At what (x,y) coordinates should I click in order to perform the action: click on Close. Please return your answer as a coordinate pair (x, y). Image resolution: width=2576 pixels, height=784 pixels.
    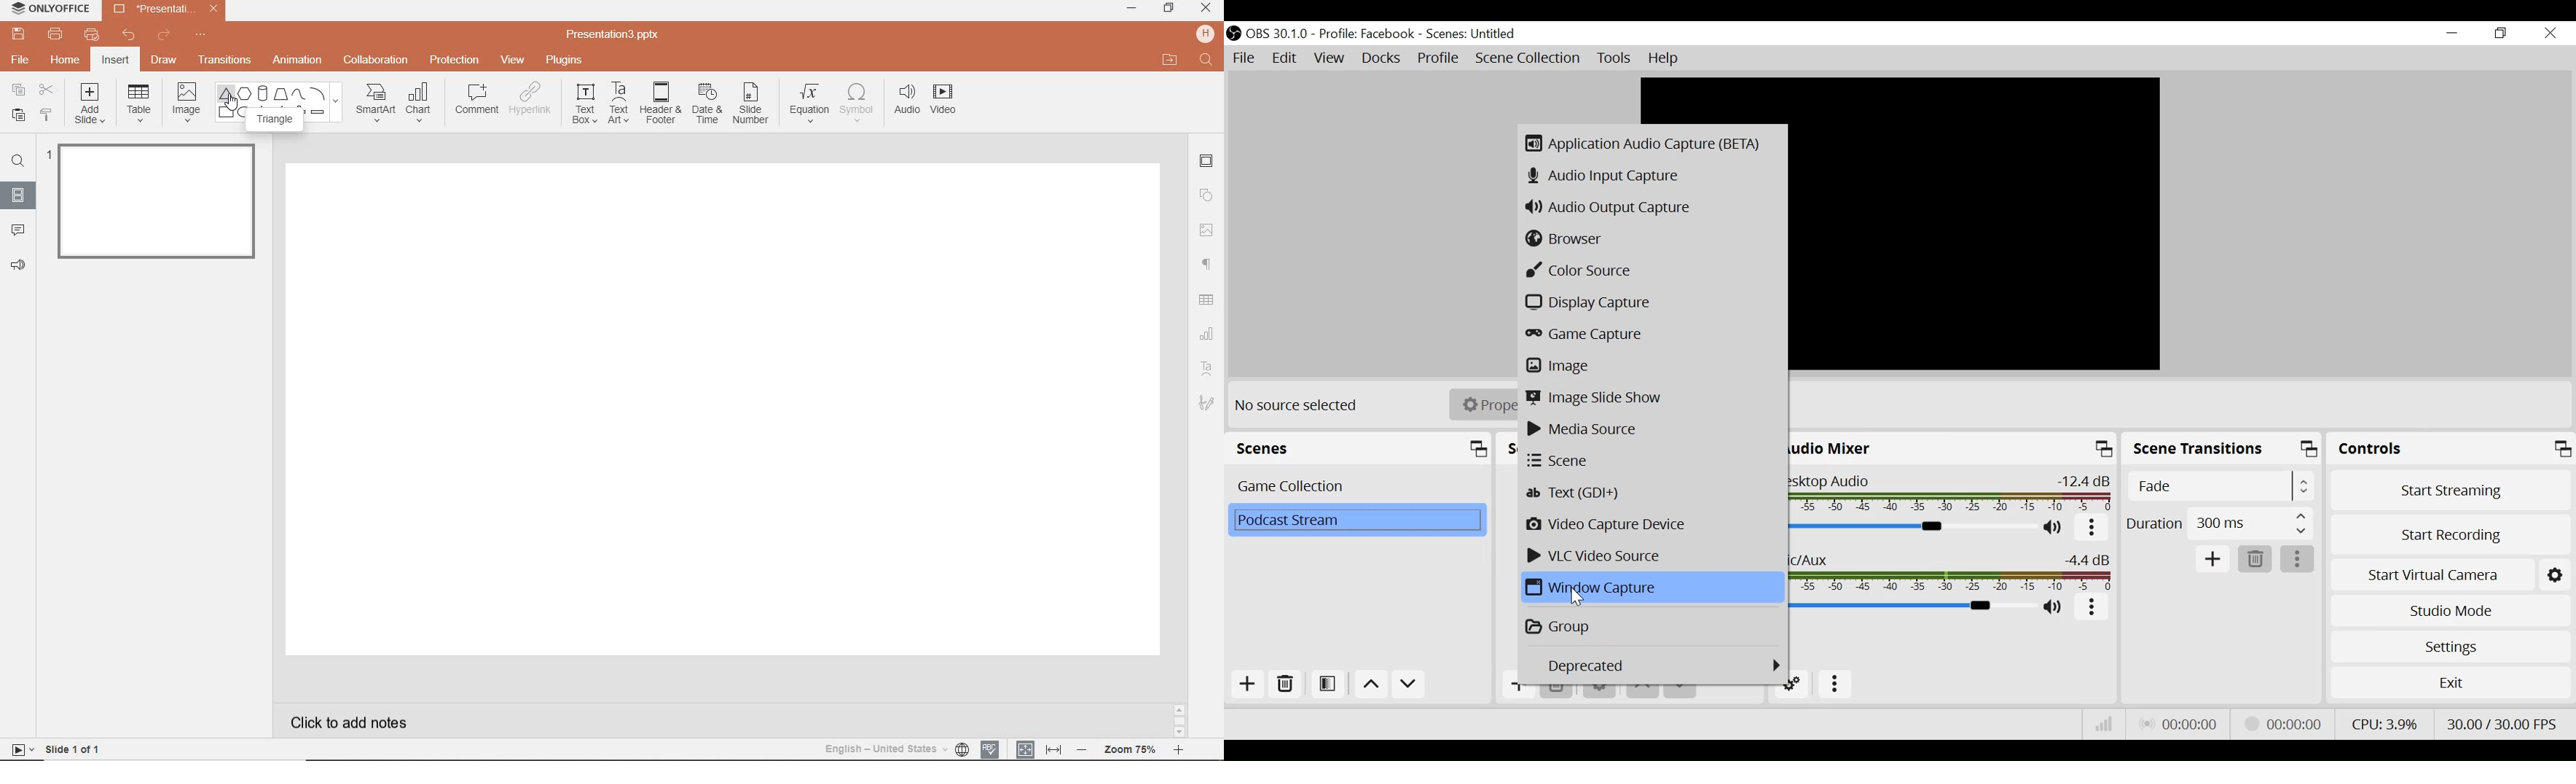
    Looking at the image, I should click on (2549, 34).